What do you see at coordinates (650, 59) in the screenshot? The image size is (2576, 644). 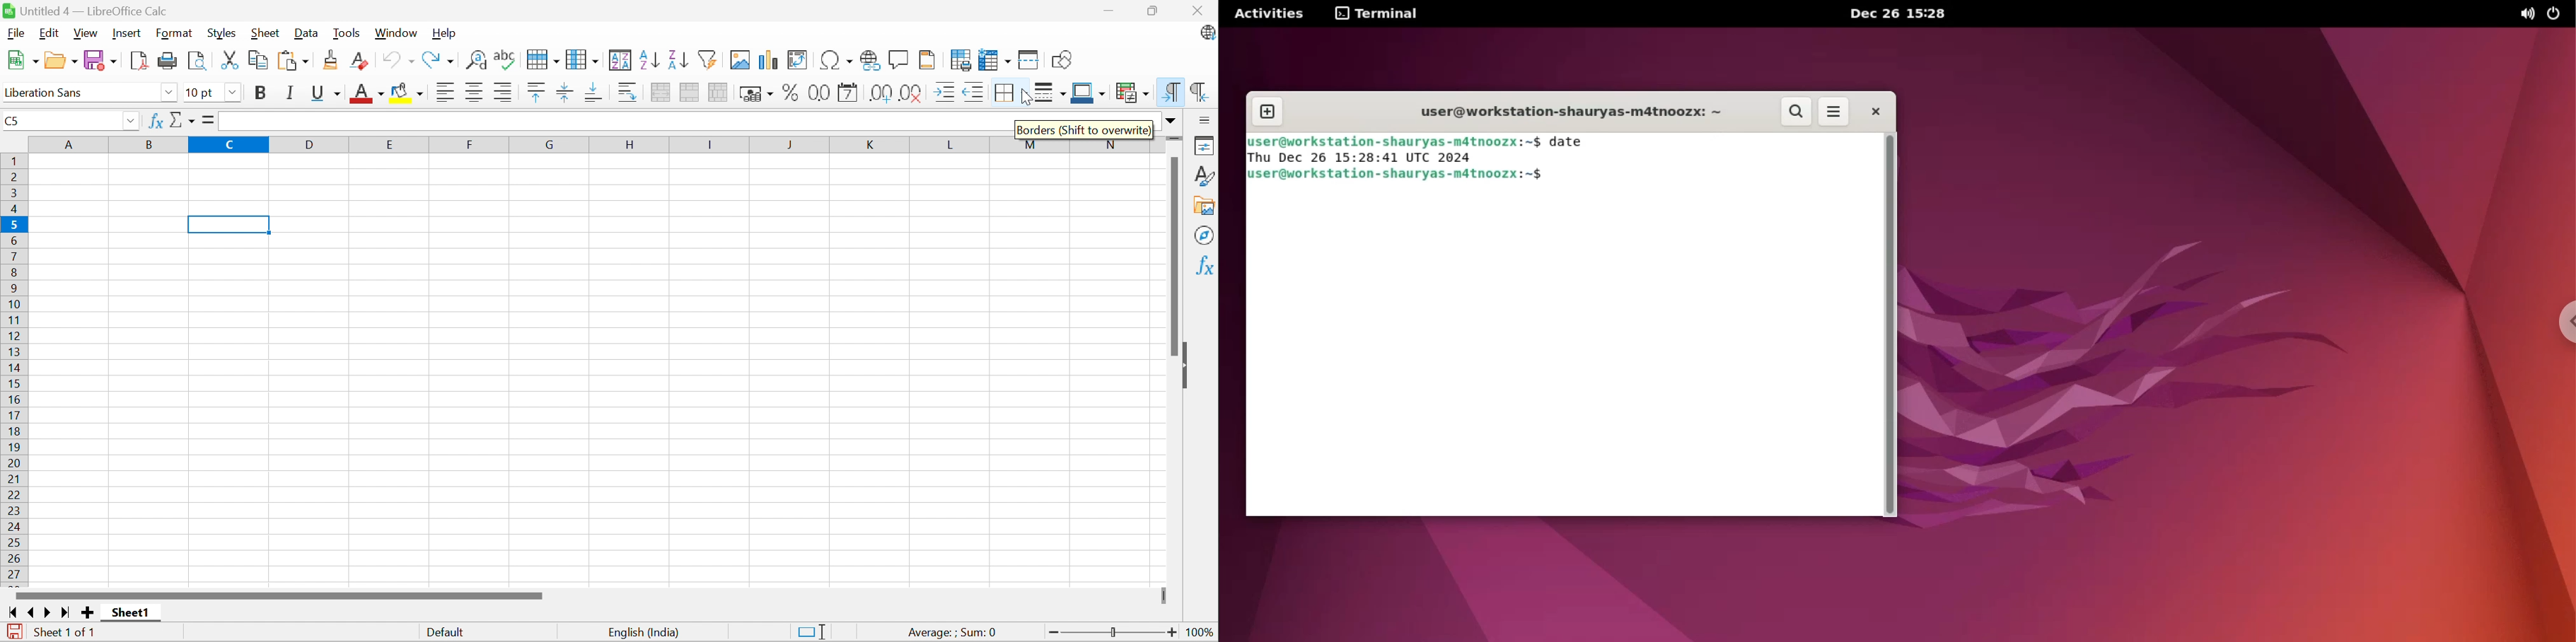 I see `Sot ascending` at bounding box center [650, 59].